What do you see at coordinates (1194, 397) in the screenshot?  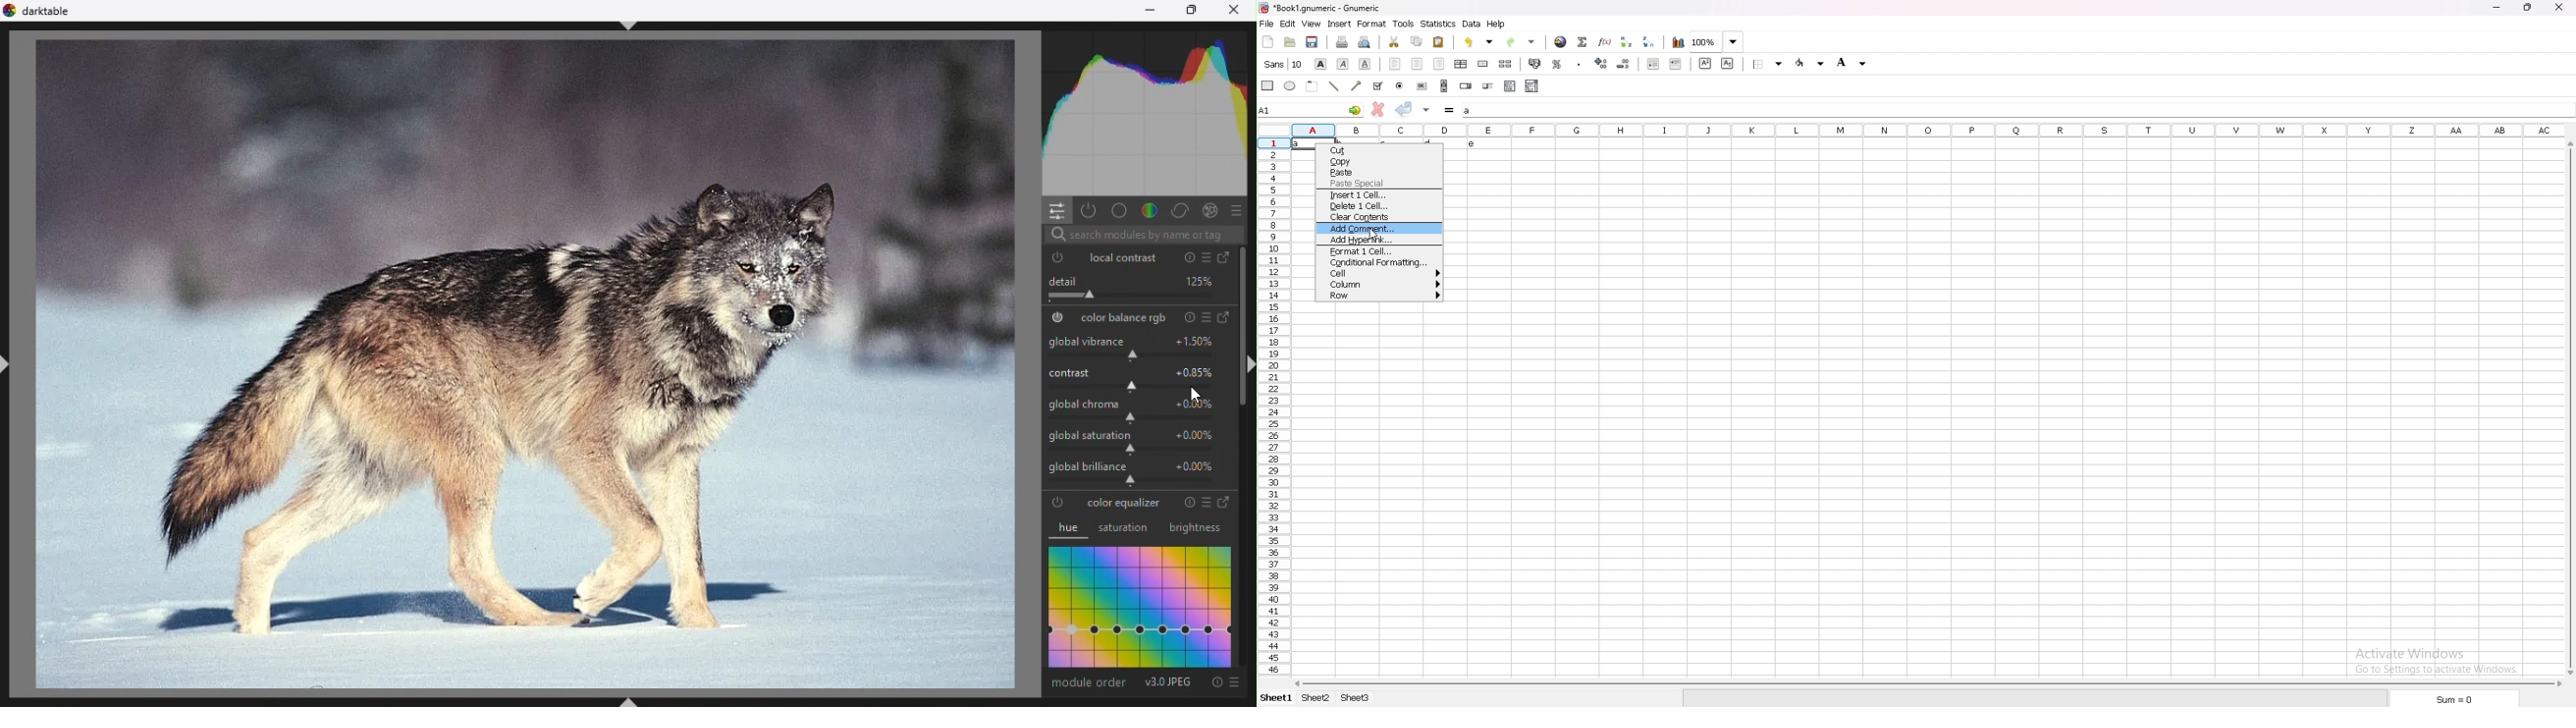 I see `cursor` at bounding box center [1194, 397].